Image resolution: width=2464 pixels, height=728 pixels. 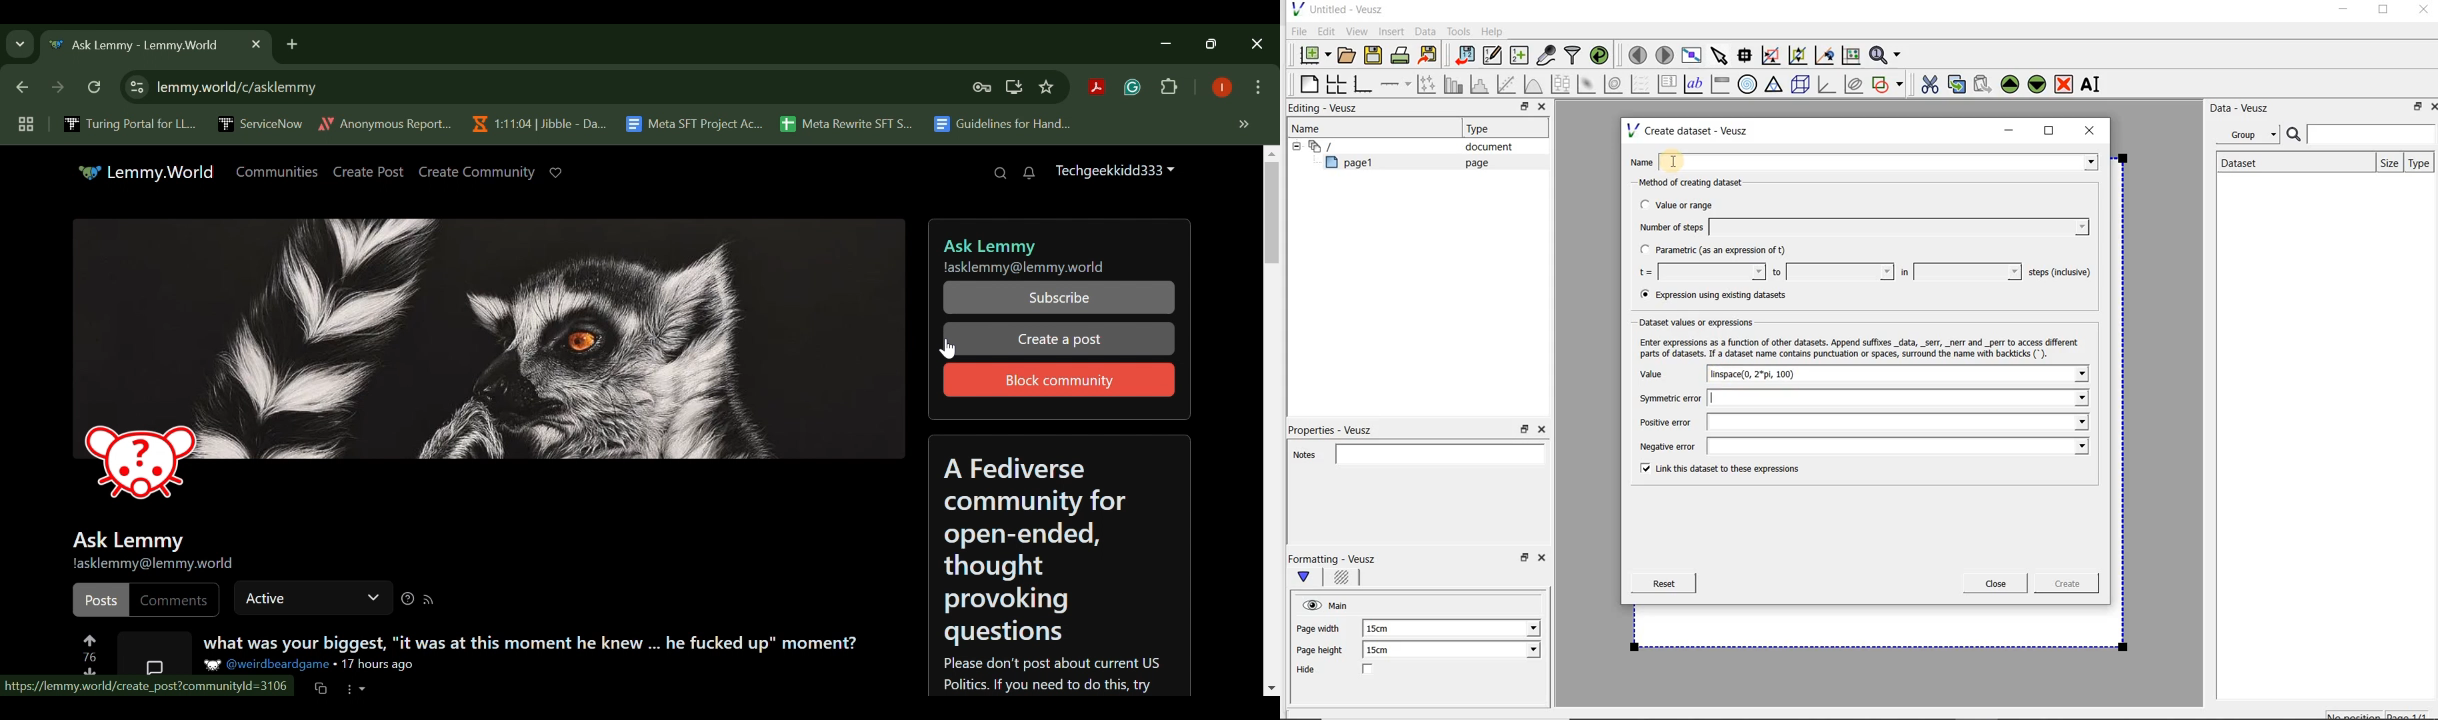 What do you see at coordinates (1319, 626) in the screenshot?
I see `Page width` at bounding box center [1319, 626].